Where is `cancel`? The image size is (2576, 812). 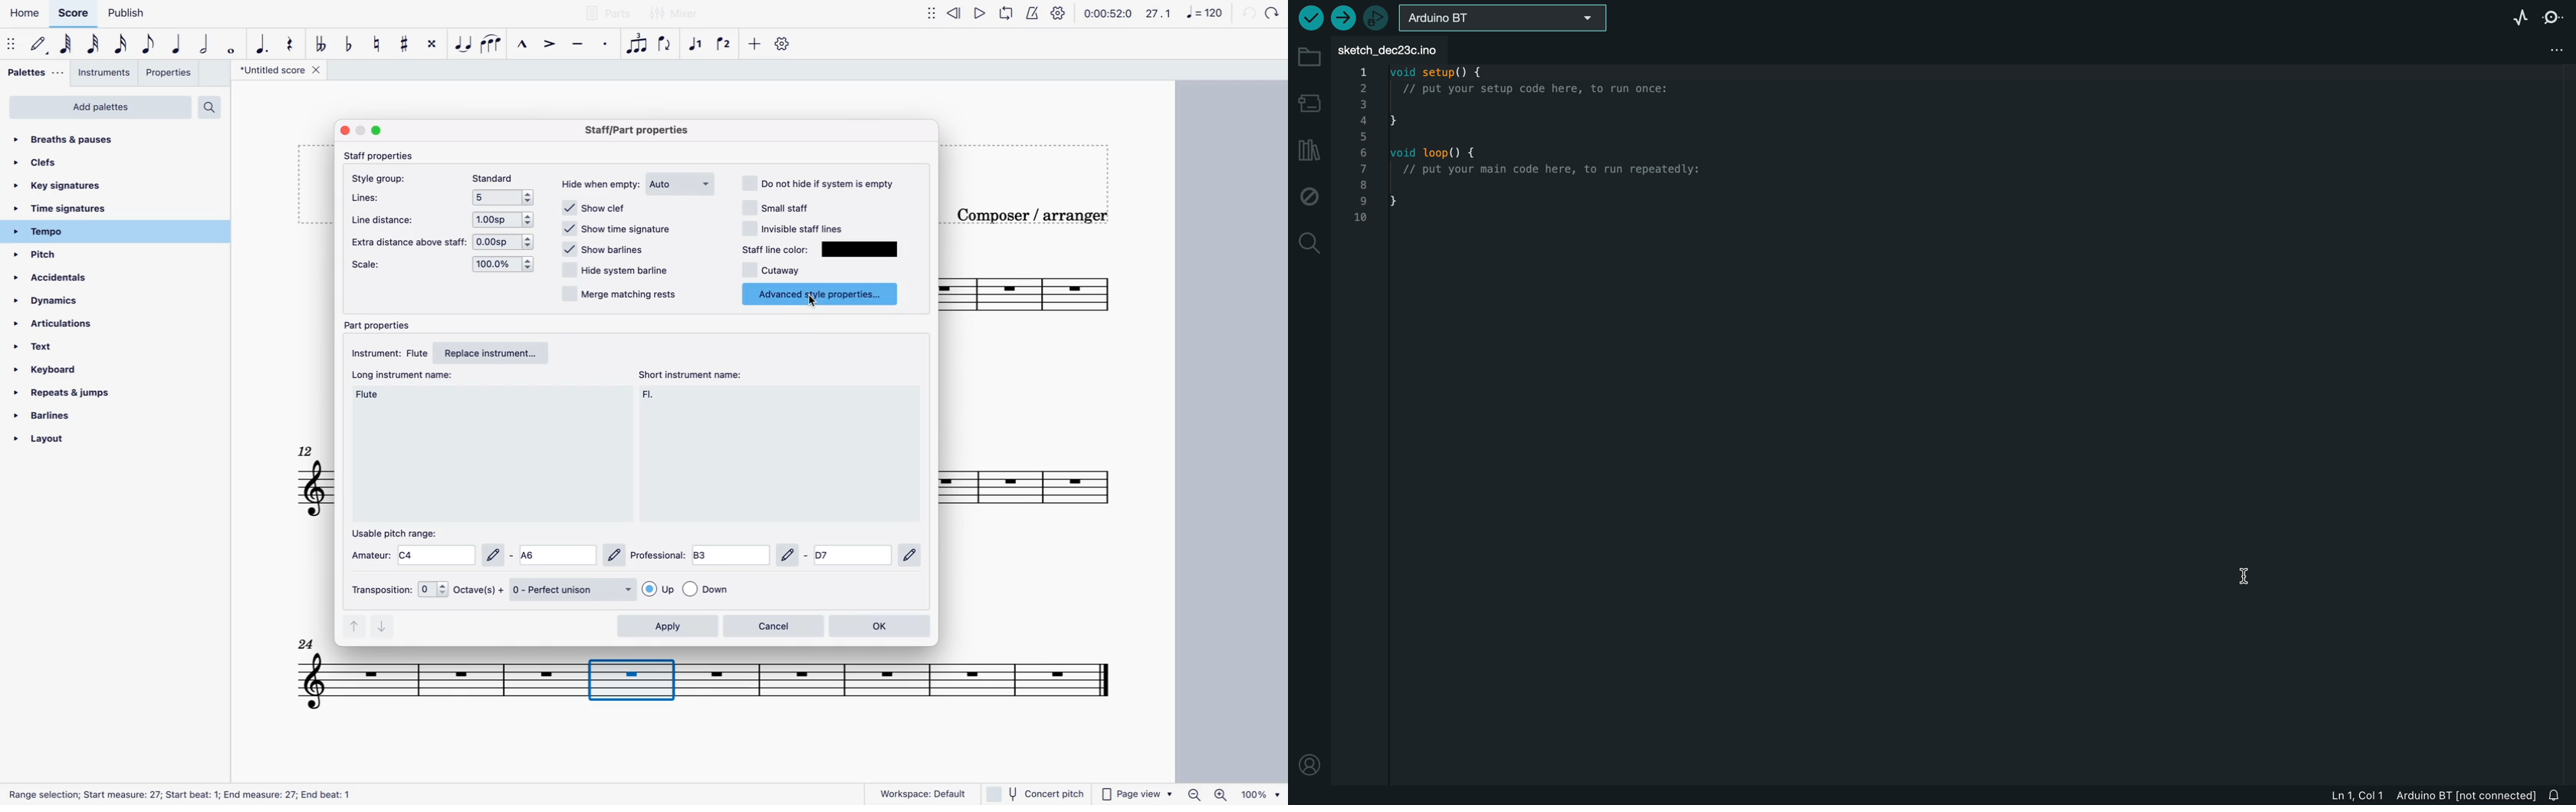
cancel is located at coordinates (772, 625).